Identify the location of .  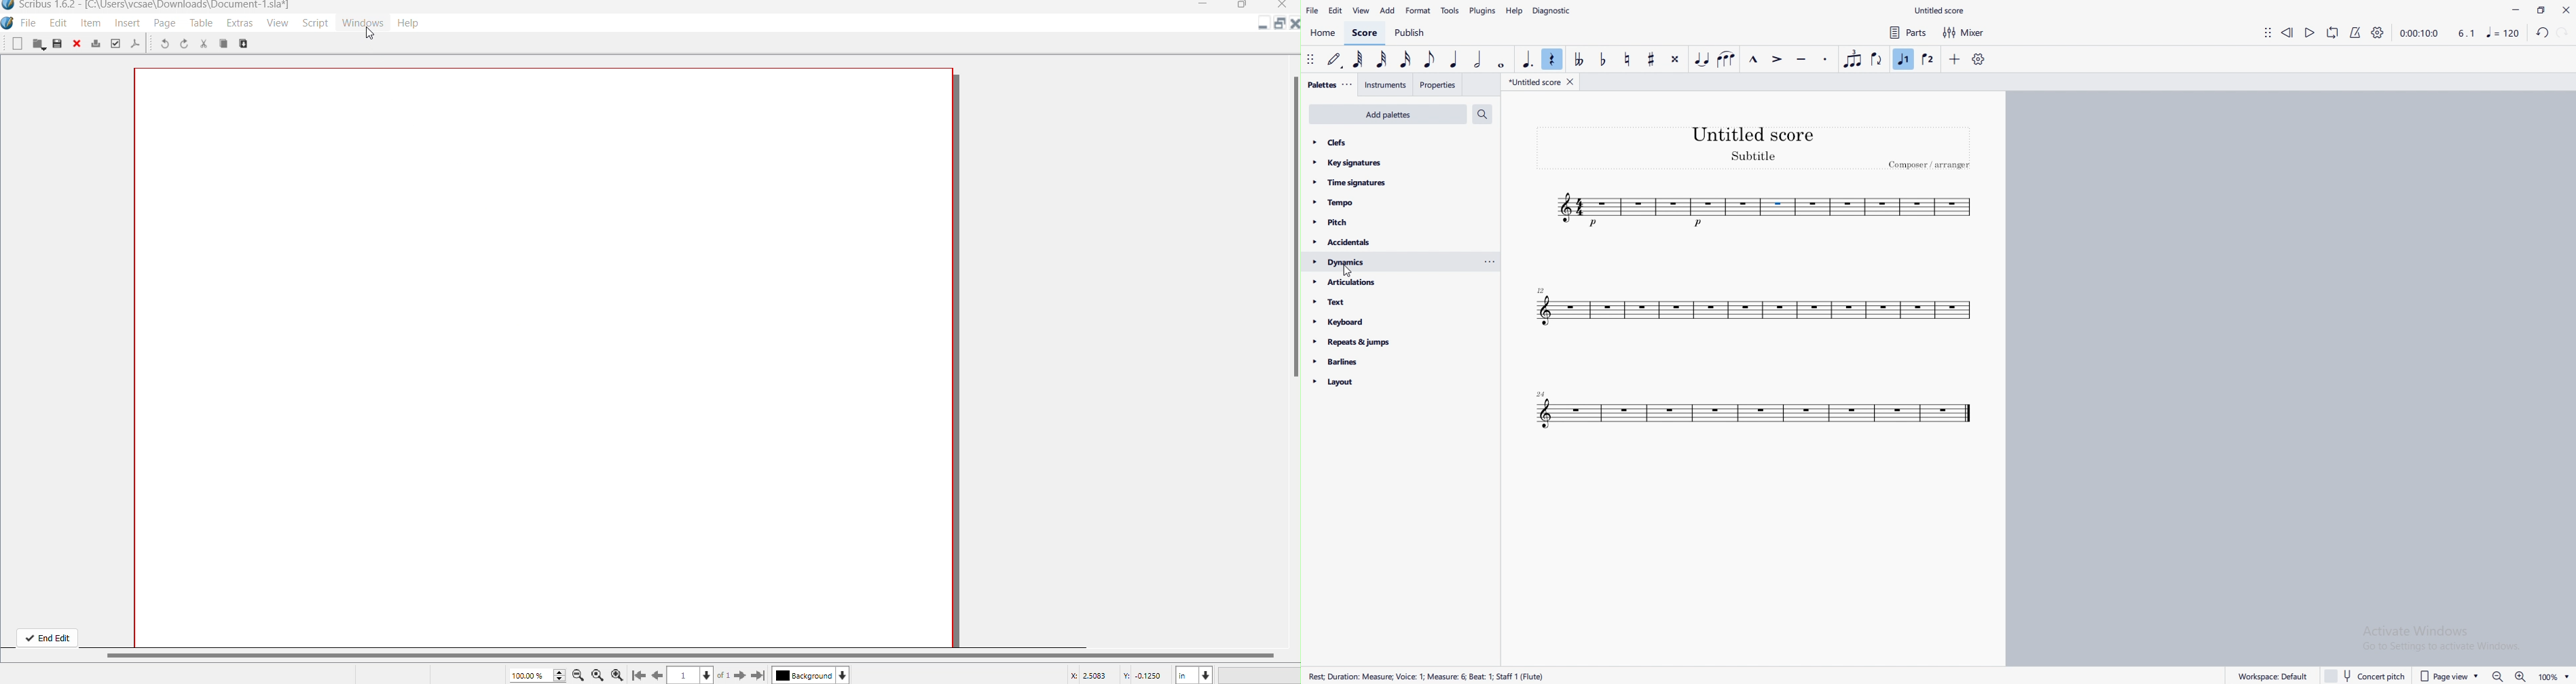
(117, 43).